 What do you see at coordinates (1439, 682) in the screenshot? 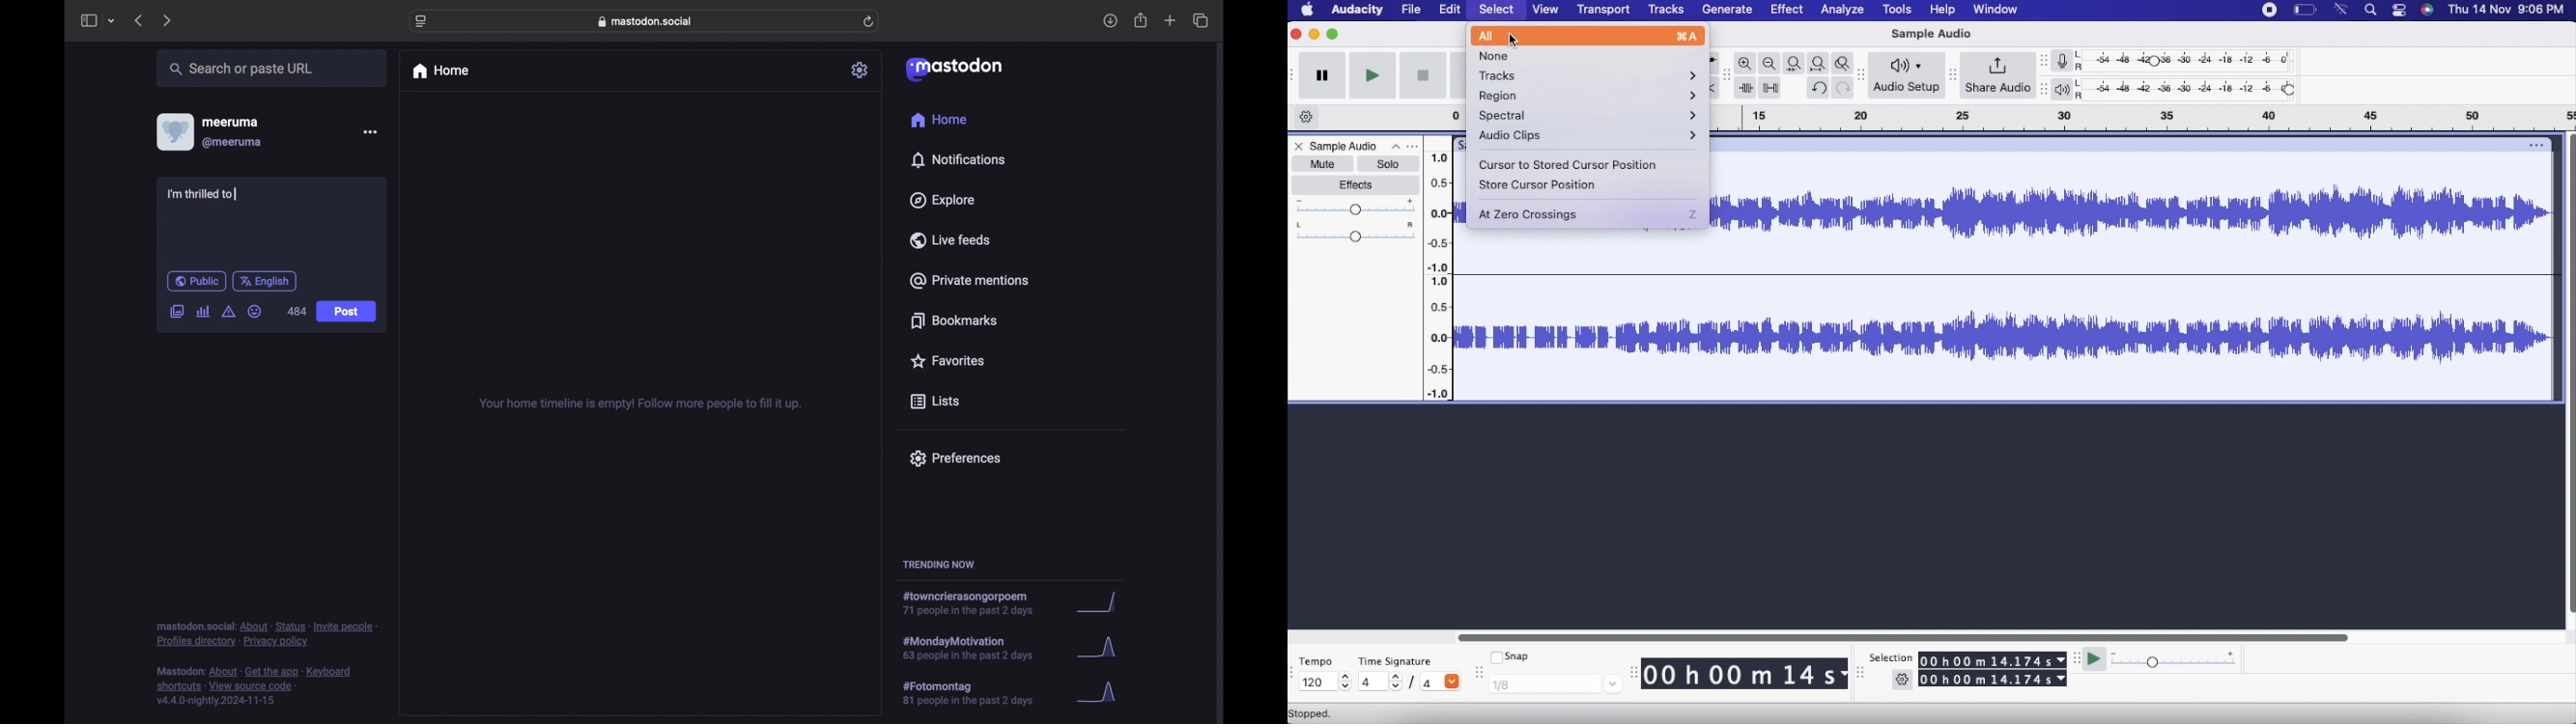
I see `/4` at bounding box center [1439, 682].